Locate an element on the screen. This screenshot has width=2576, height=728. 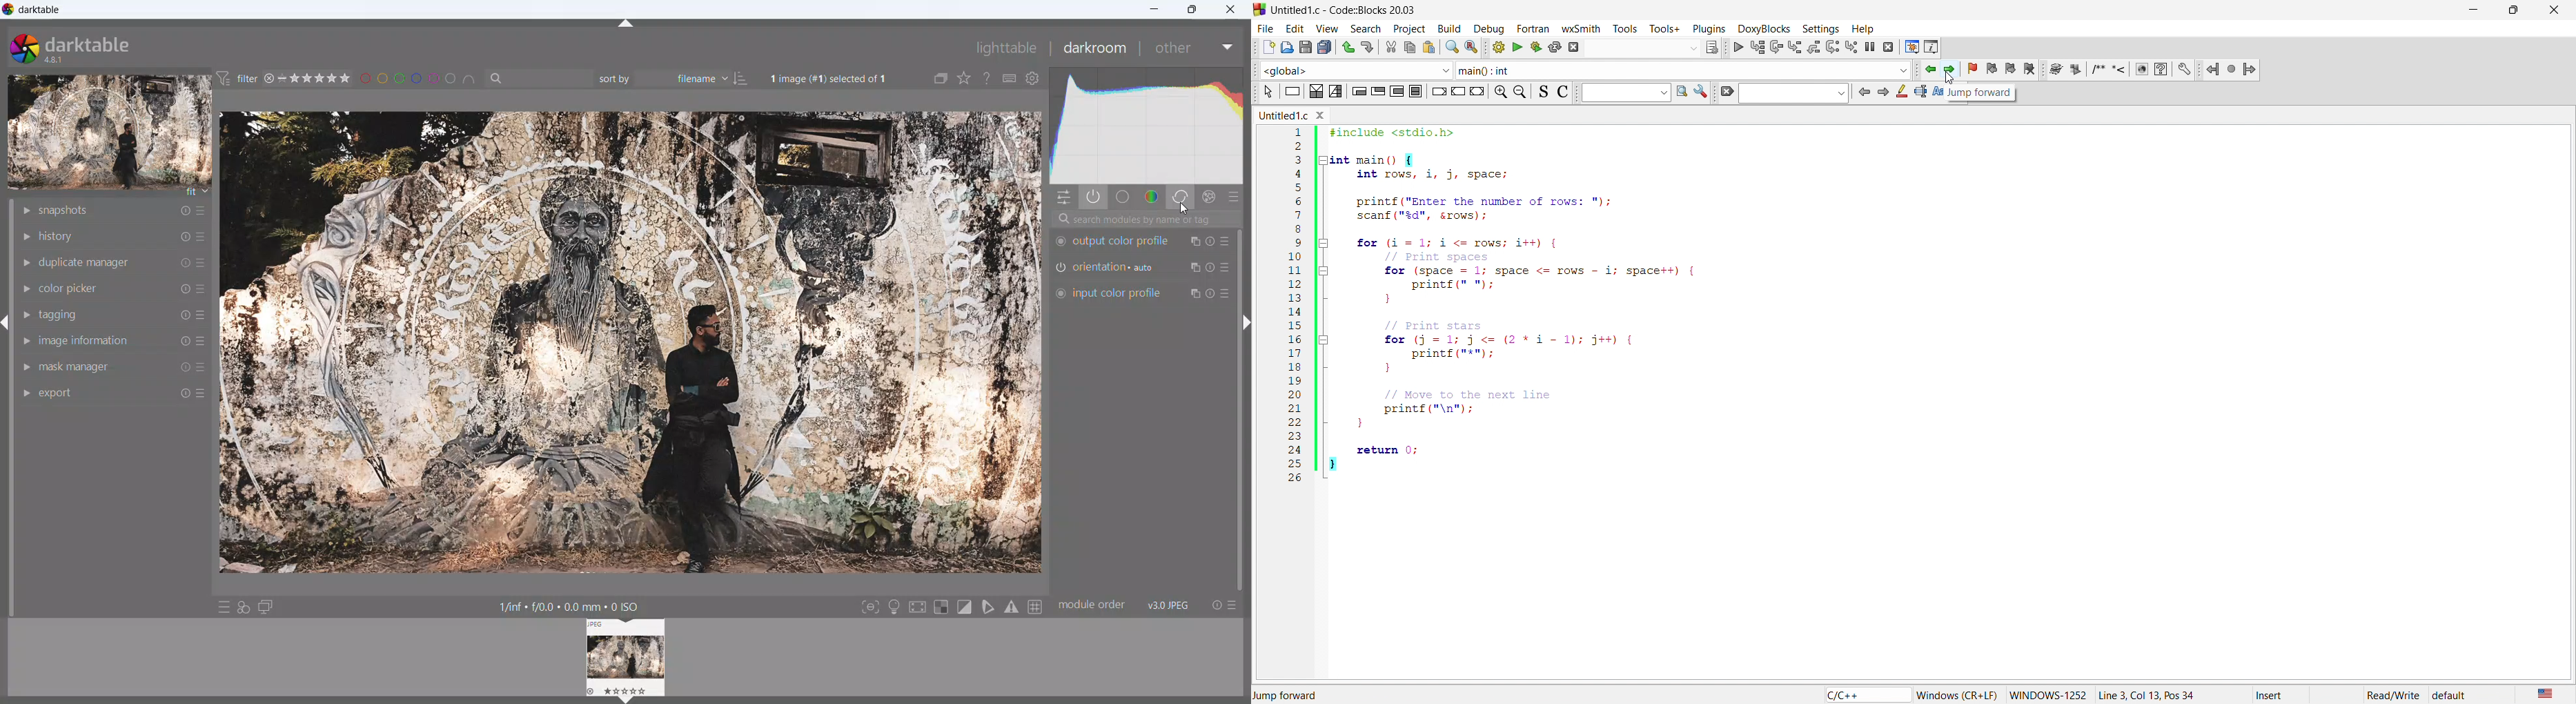
ascending/descending is located at coordinates (742, 78).